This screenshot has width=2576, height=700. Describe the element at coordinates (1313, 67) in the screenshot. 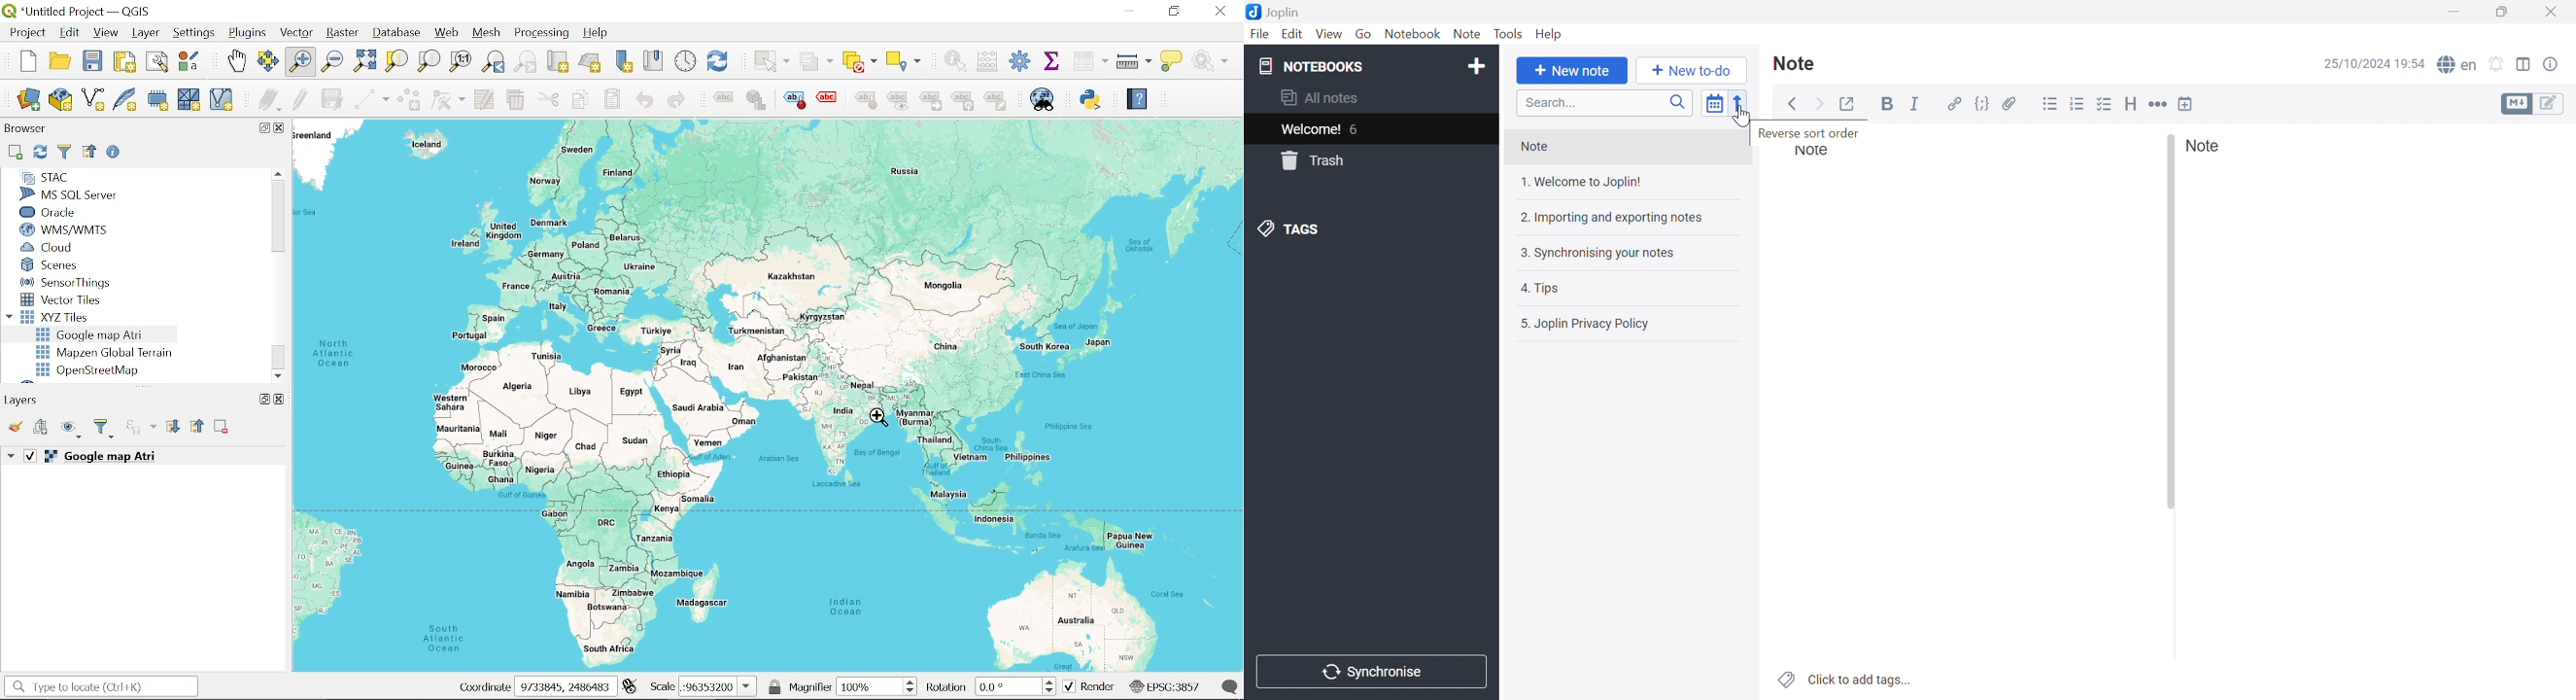

I see `Notebooks` at that location.